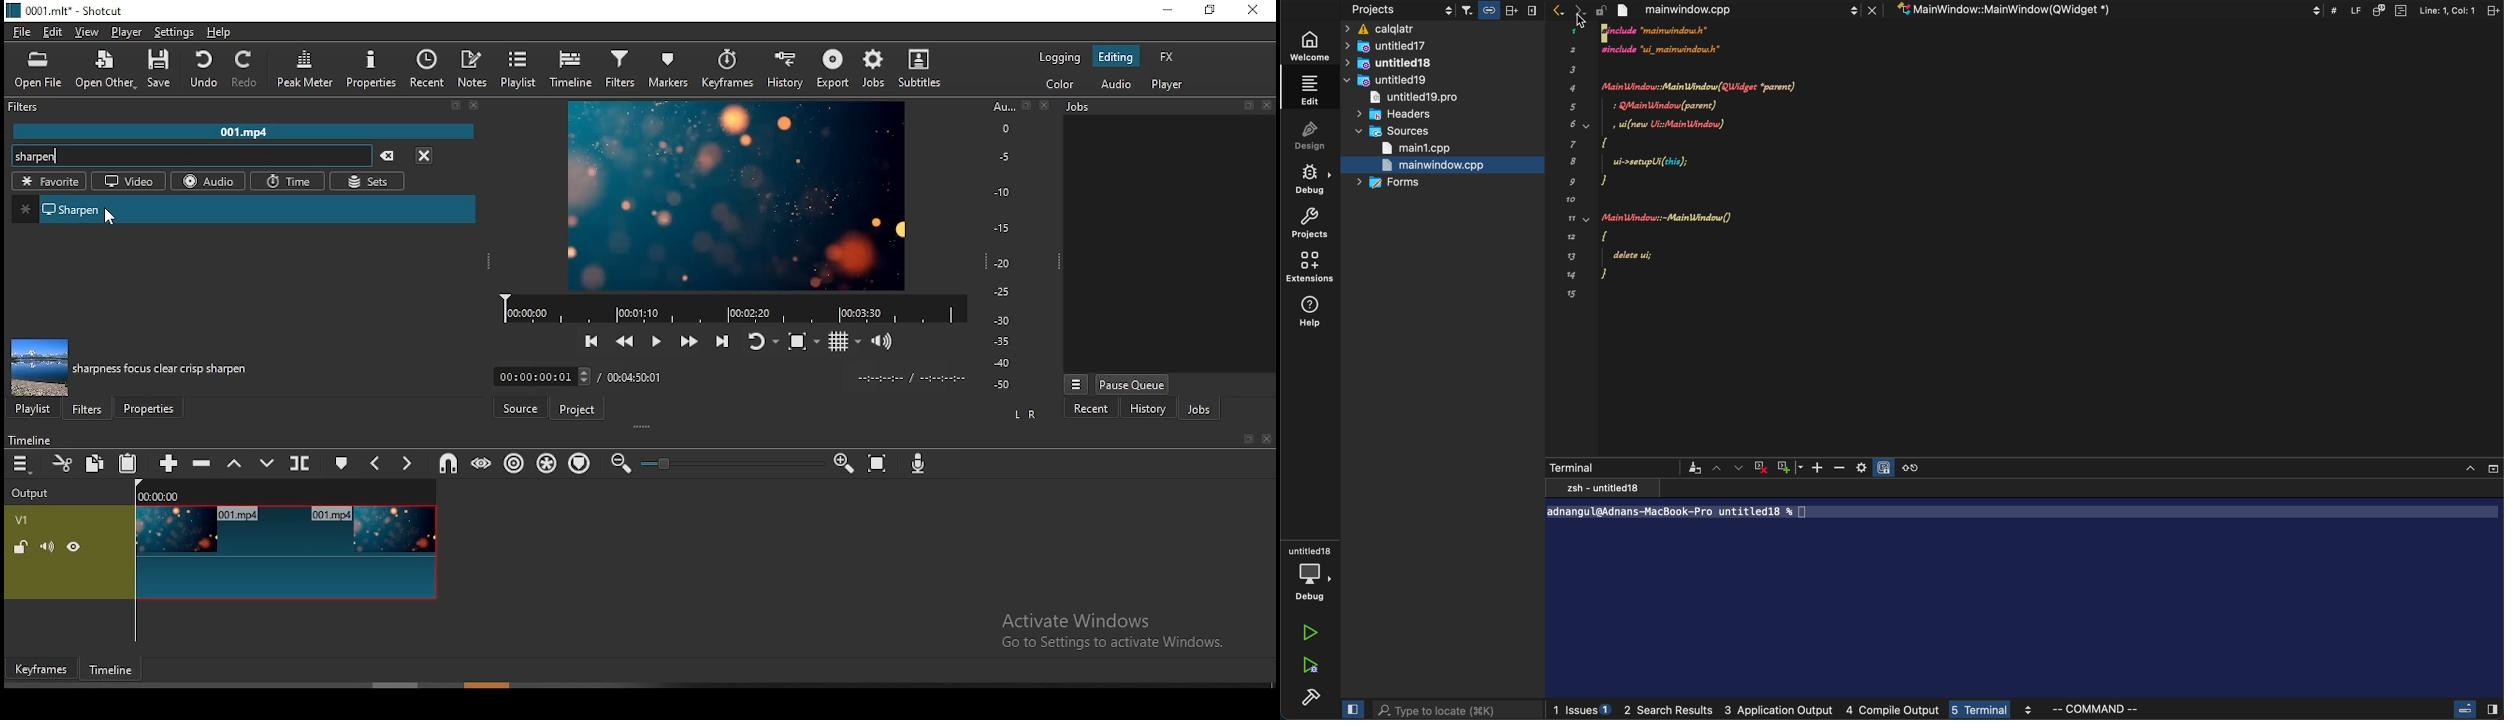 This screenshot has height=728, width=2520. What do you see at coordinates (522, 71) in the screenshot?
I see `playlist` at bounding box center [522, 71].